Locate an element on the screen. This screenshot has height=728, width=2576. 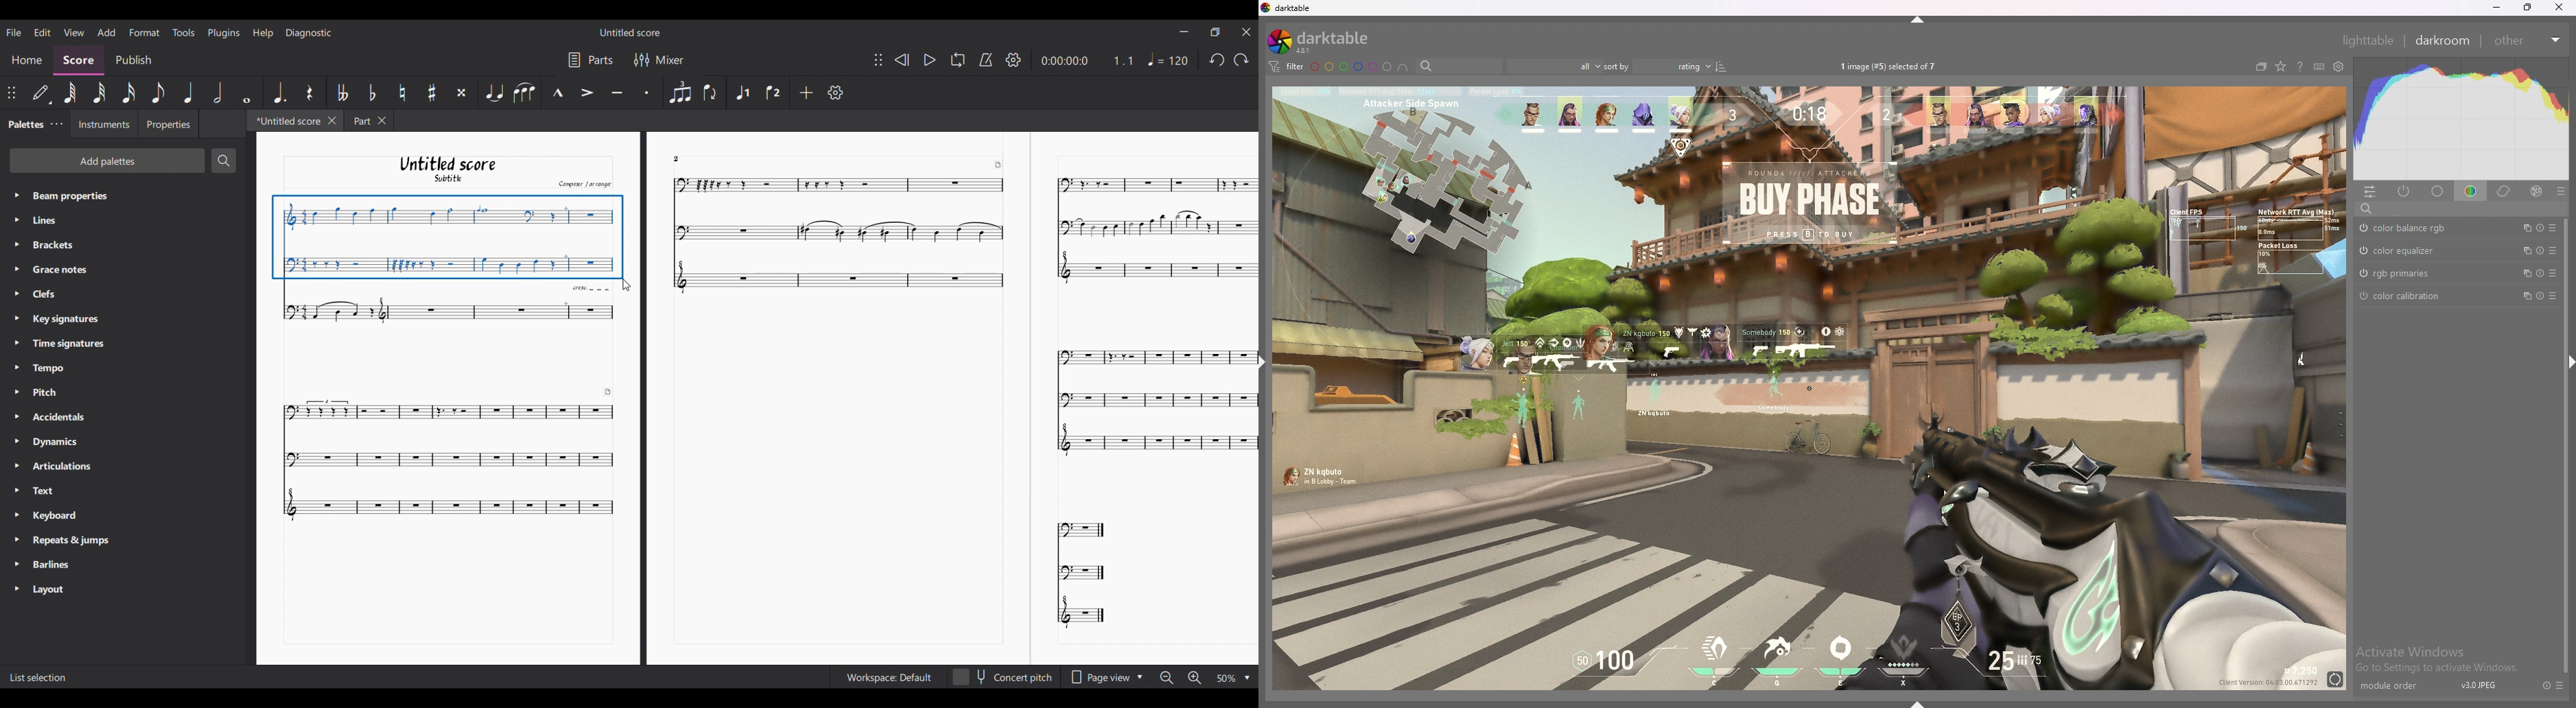
 is located at coordinates (16, 565).